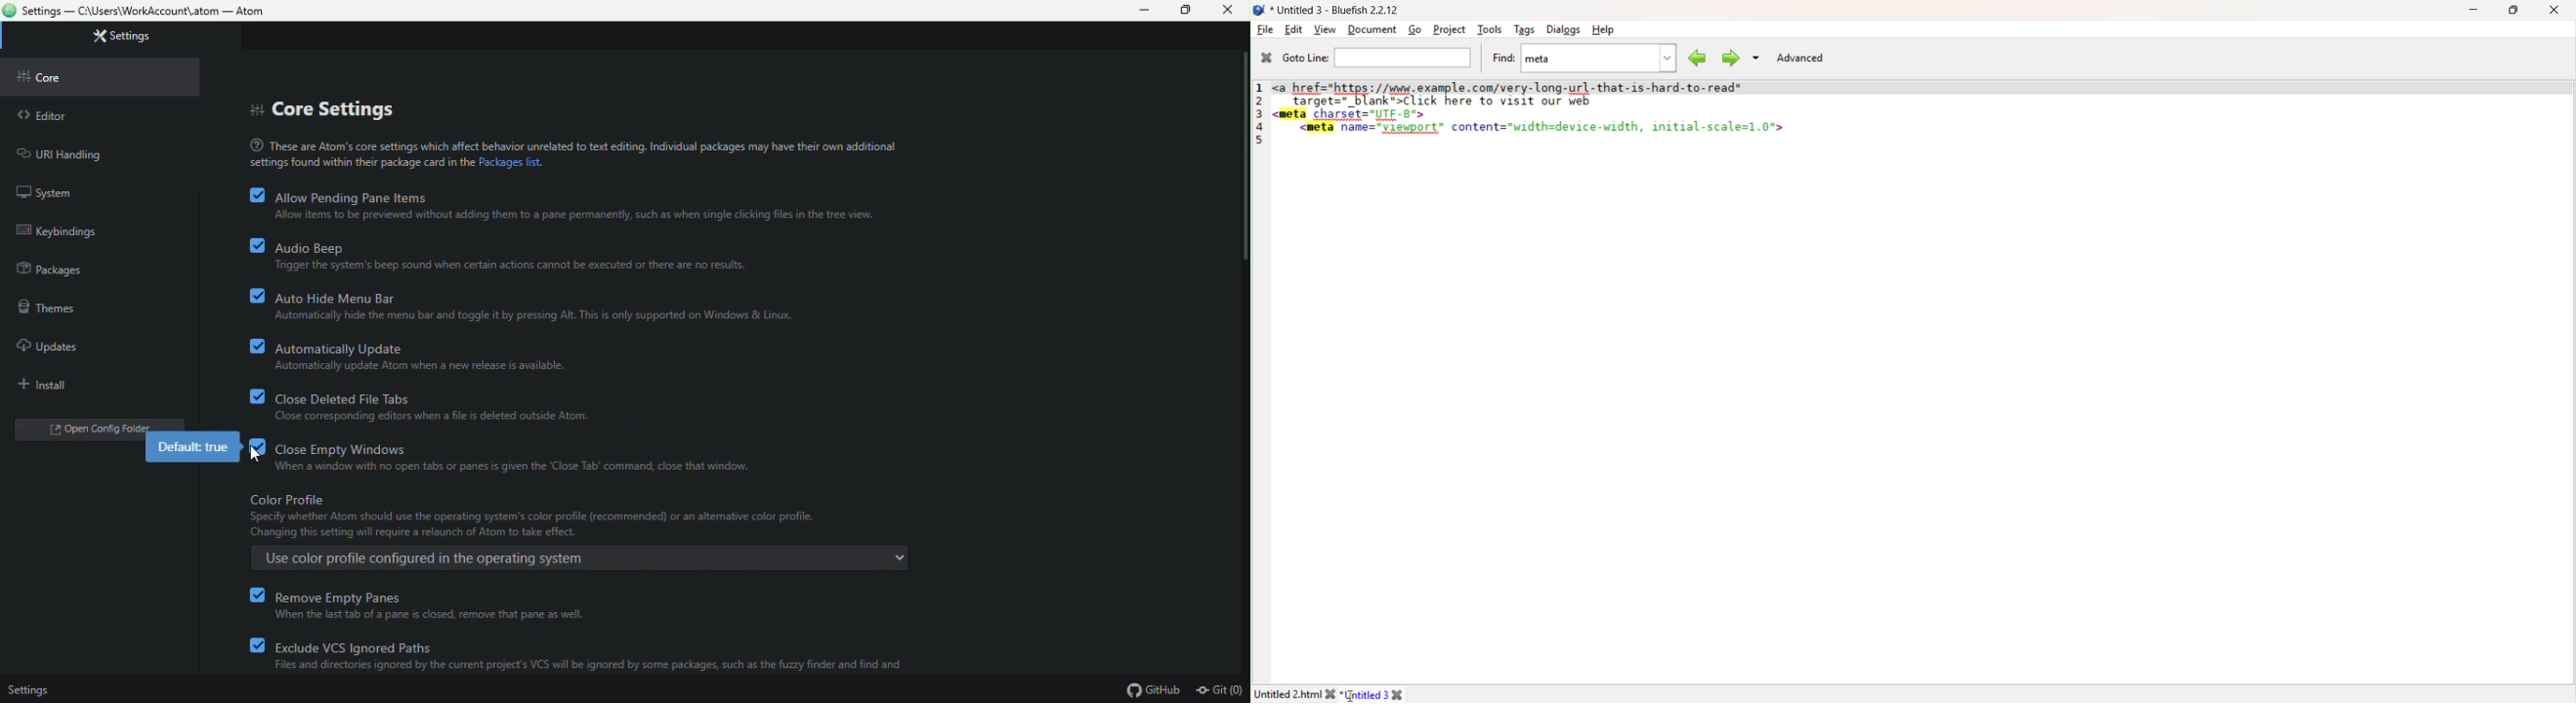 This screenshot has width=2576, height=728. I want to click on Edit, so click(1291, 30).